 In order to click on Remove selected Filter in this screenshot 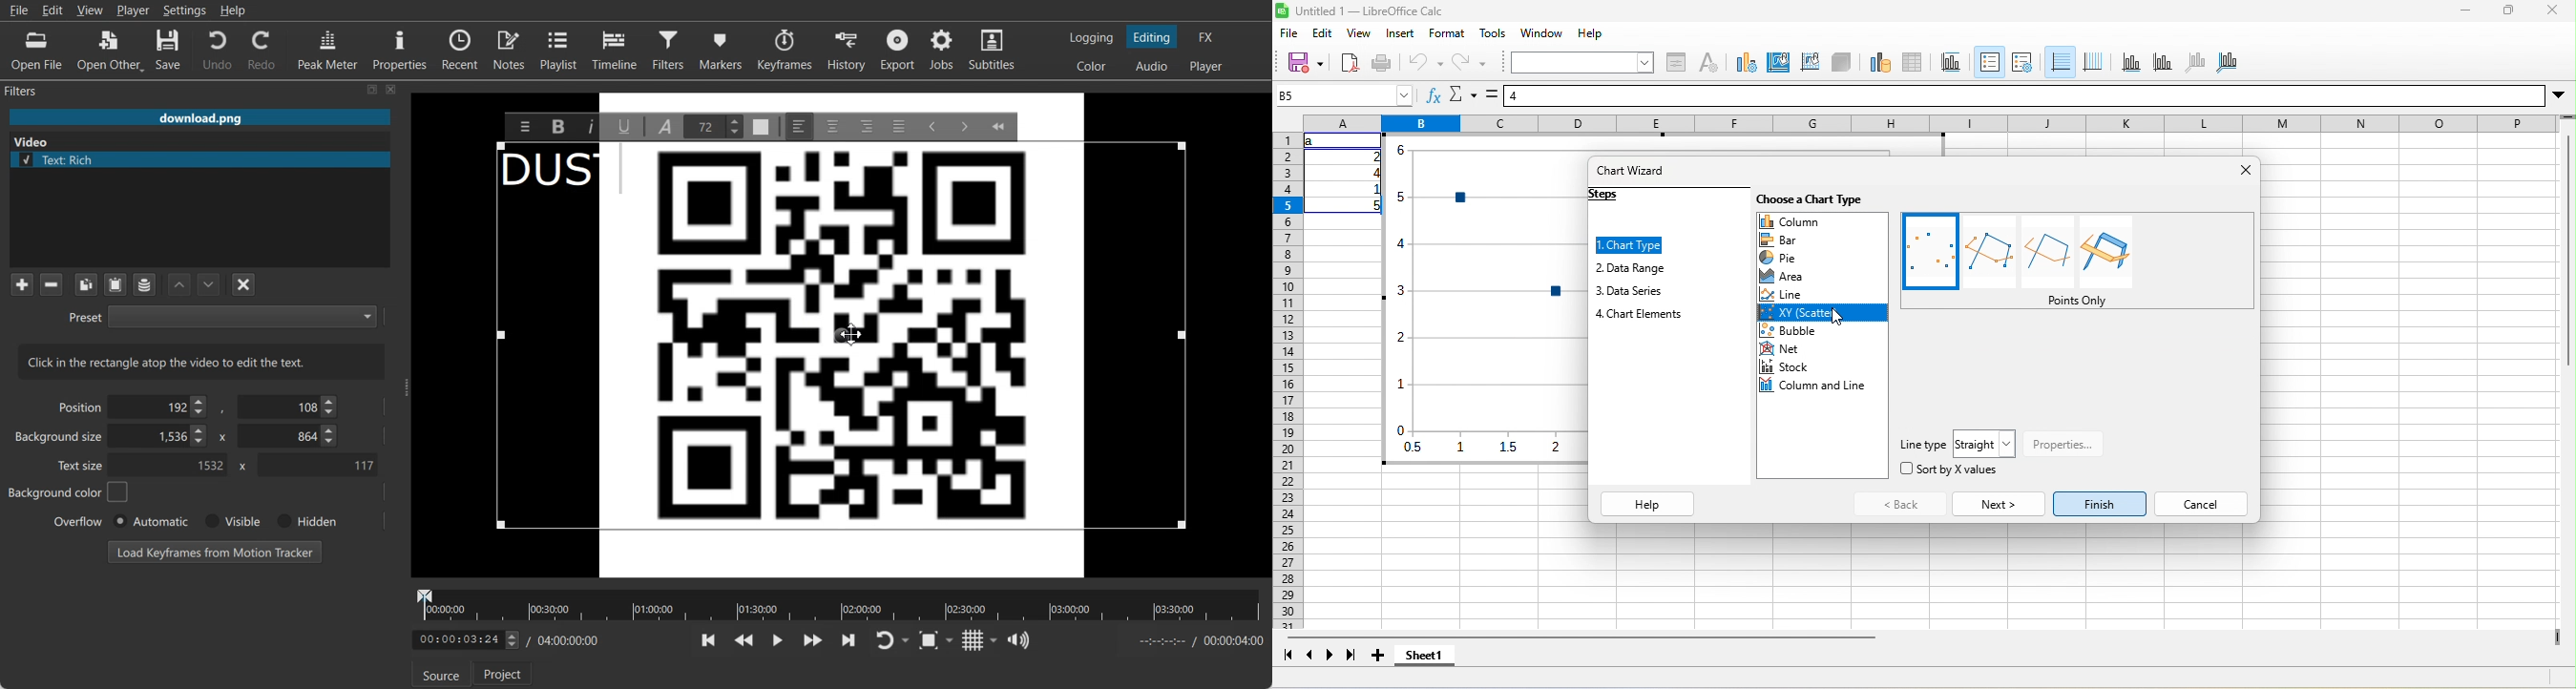, I will do `click(50, 284)`.